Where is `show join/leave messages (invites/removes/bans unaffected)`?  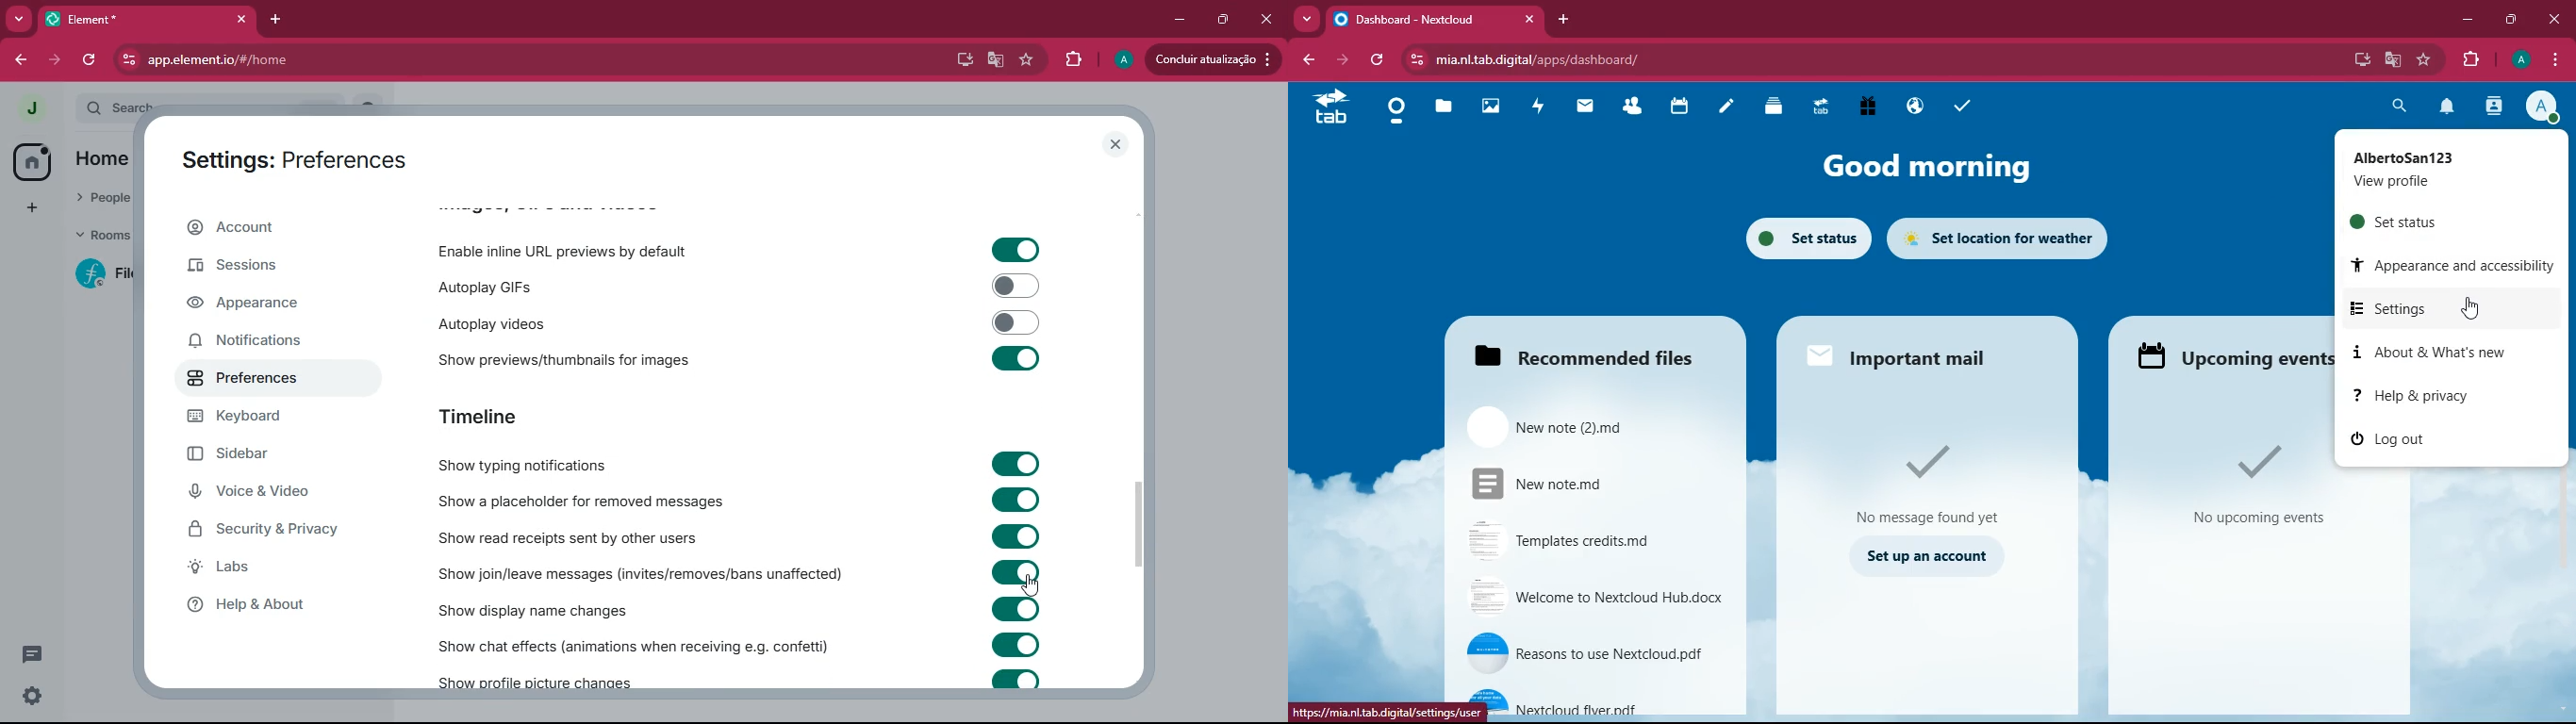 show join/leave messages (invites/removes/bans unaffected) is located at coordinates (635, 572).